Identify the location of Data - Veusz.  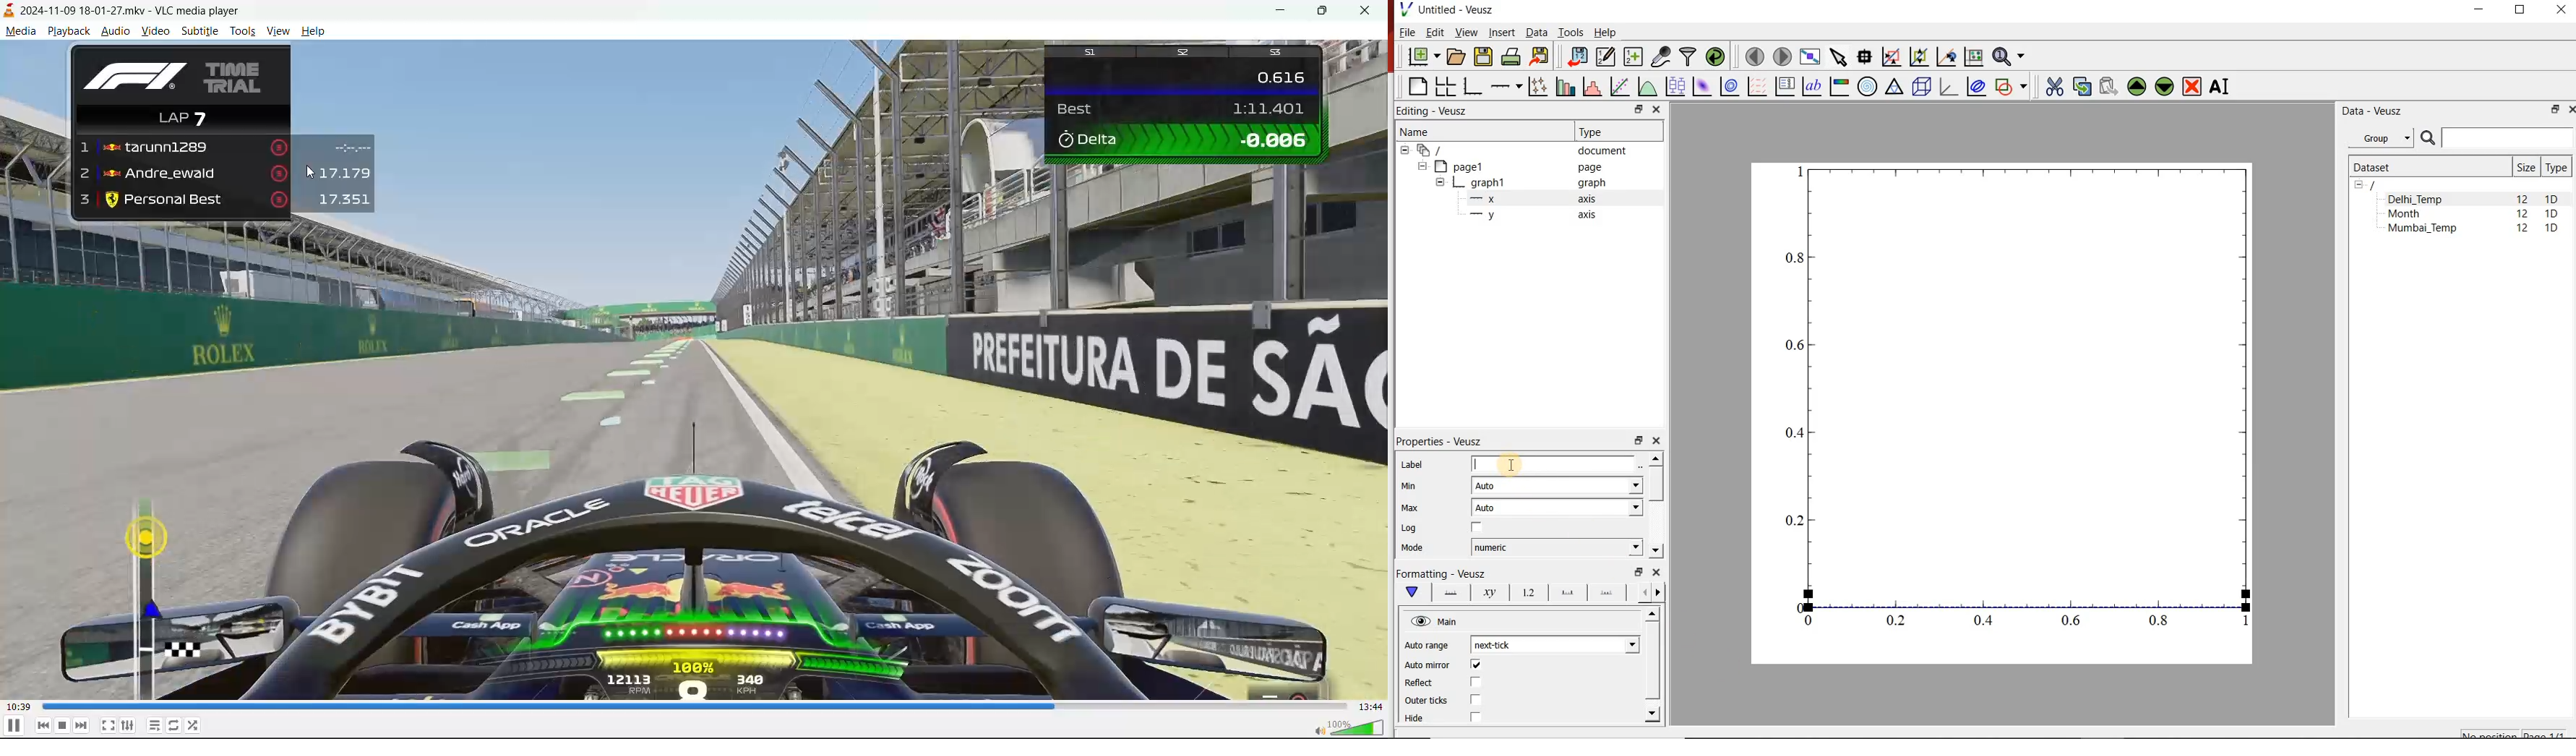
(2375, 111).